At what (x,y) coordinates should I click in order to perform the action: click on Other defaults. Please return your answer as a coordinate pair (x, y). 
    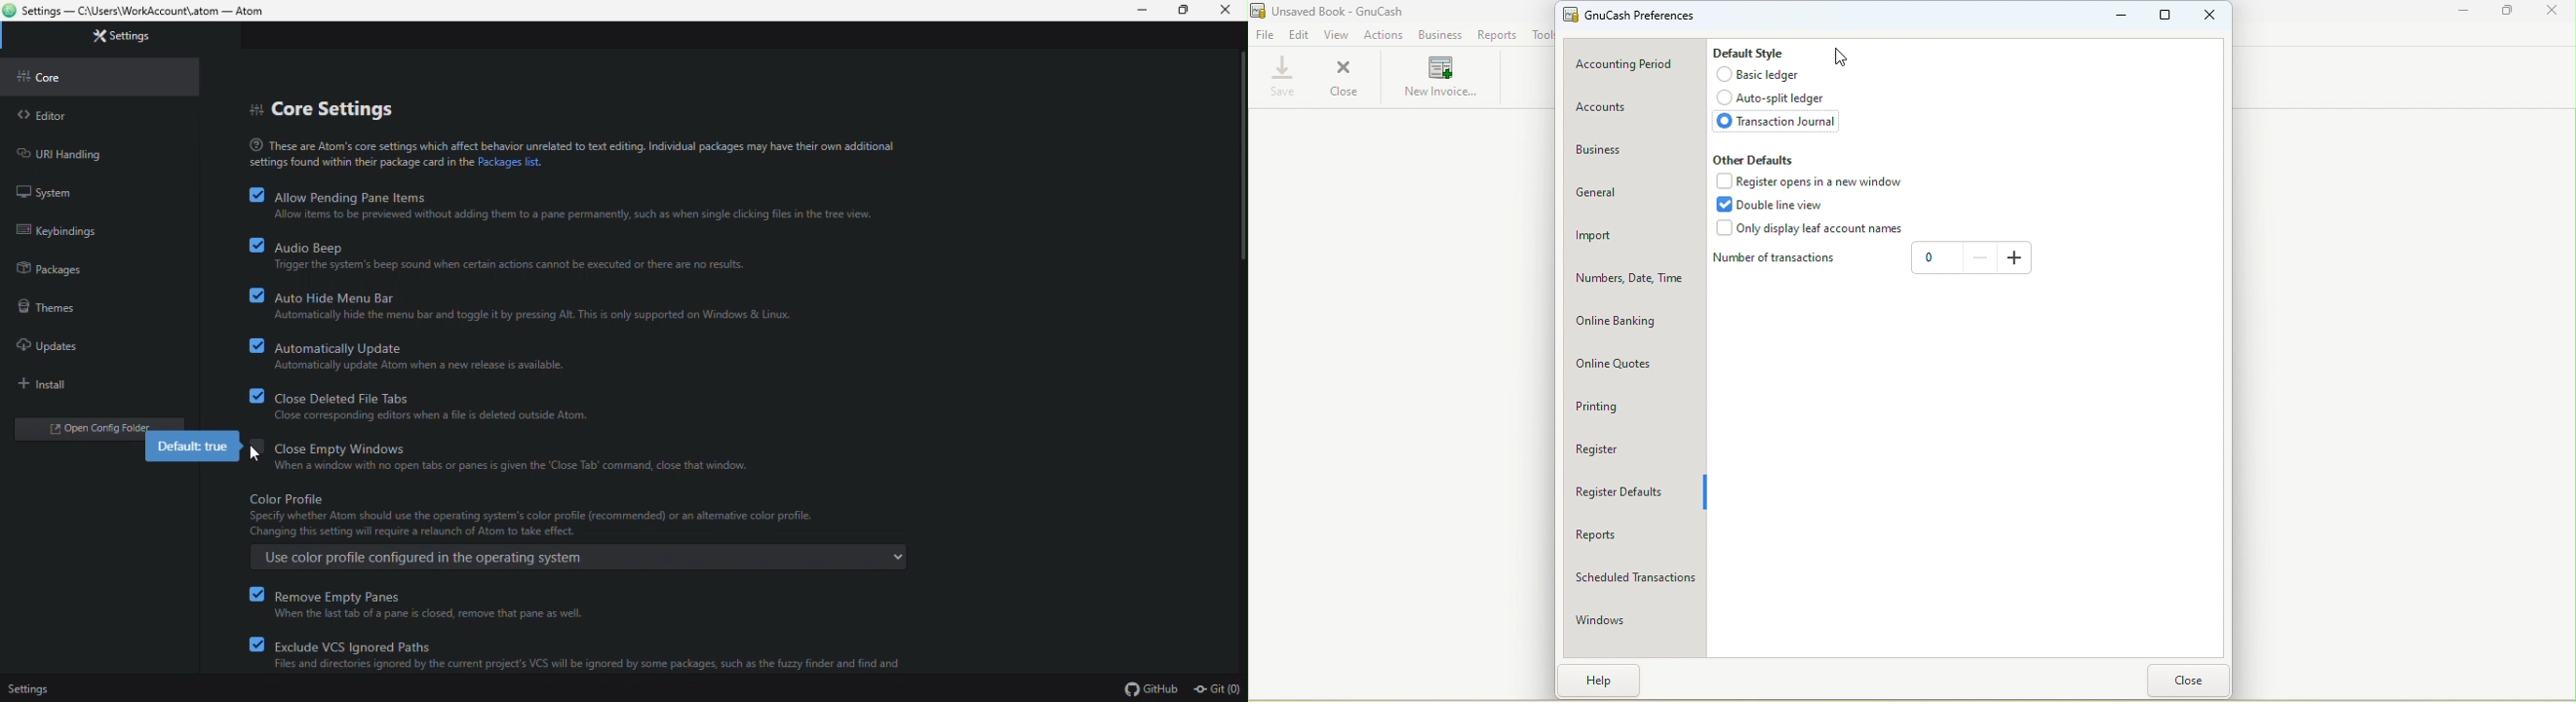
    Looking at the image, I should click on (1763, 158).